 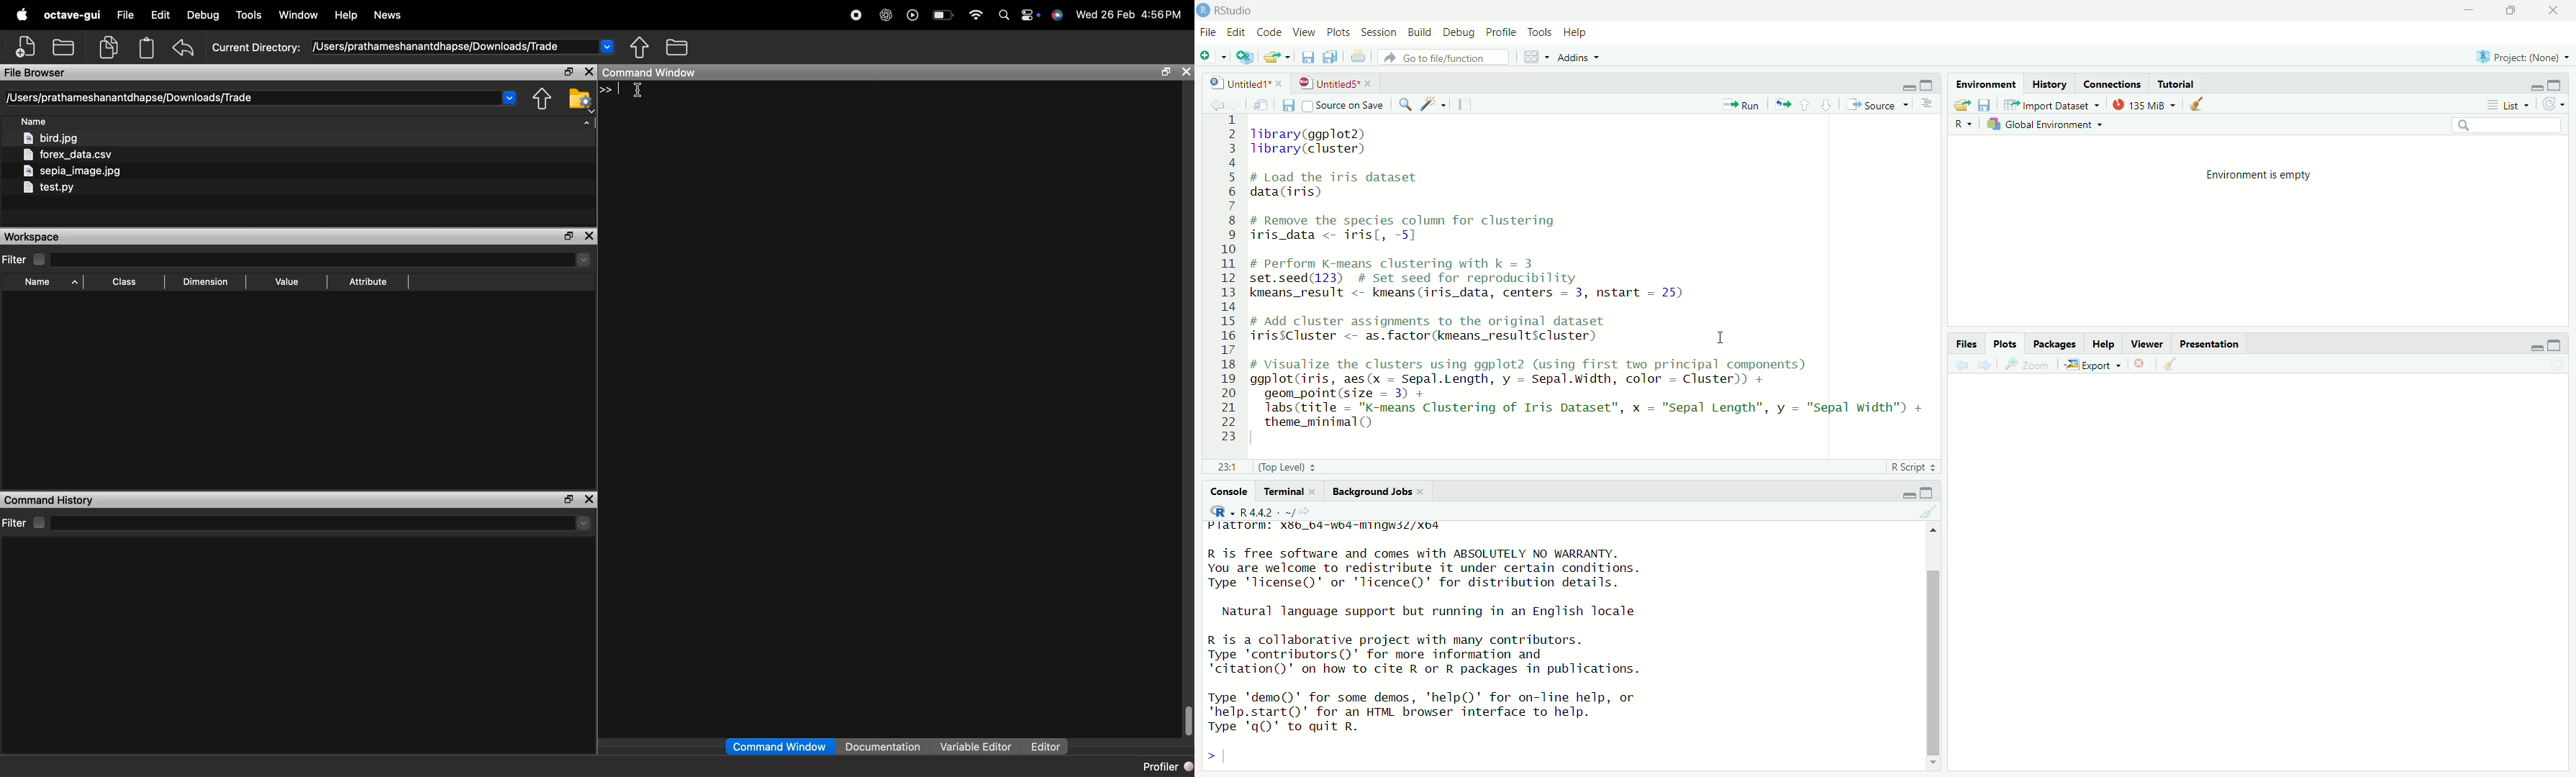 I want to click on minimize, so click(x=2531, y=86).